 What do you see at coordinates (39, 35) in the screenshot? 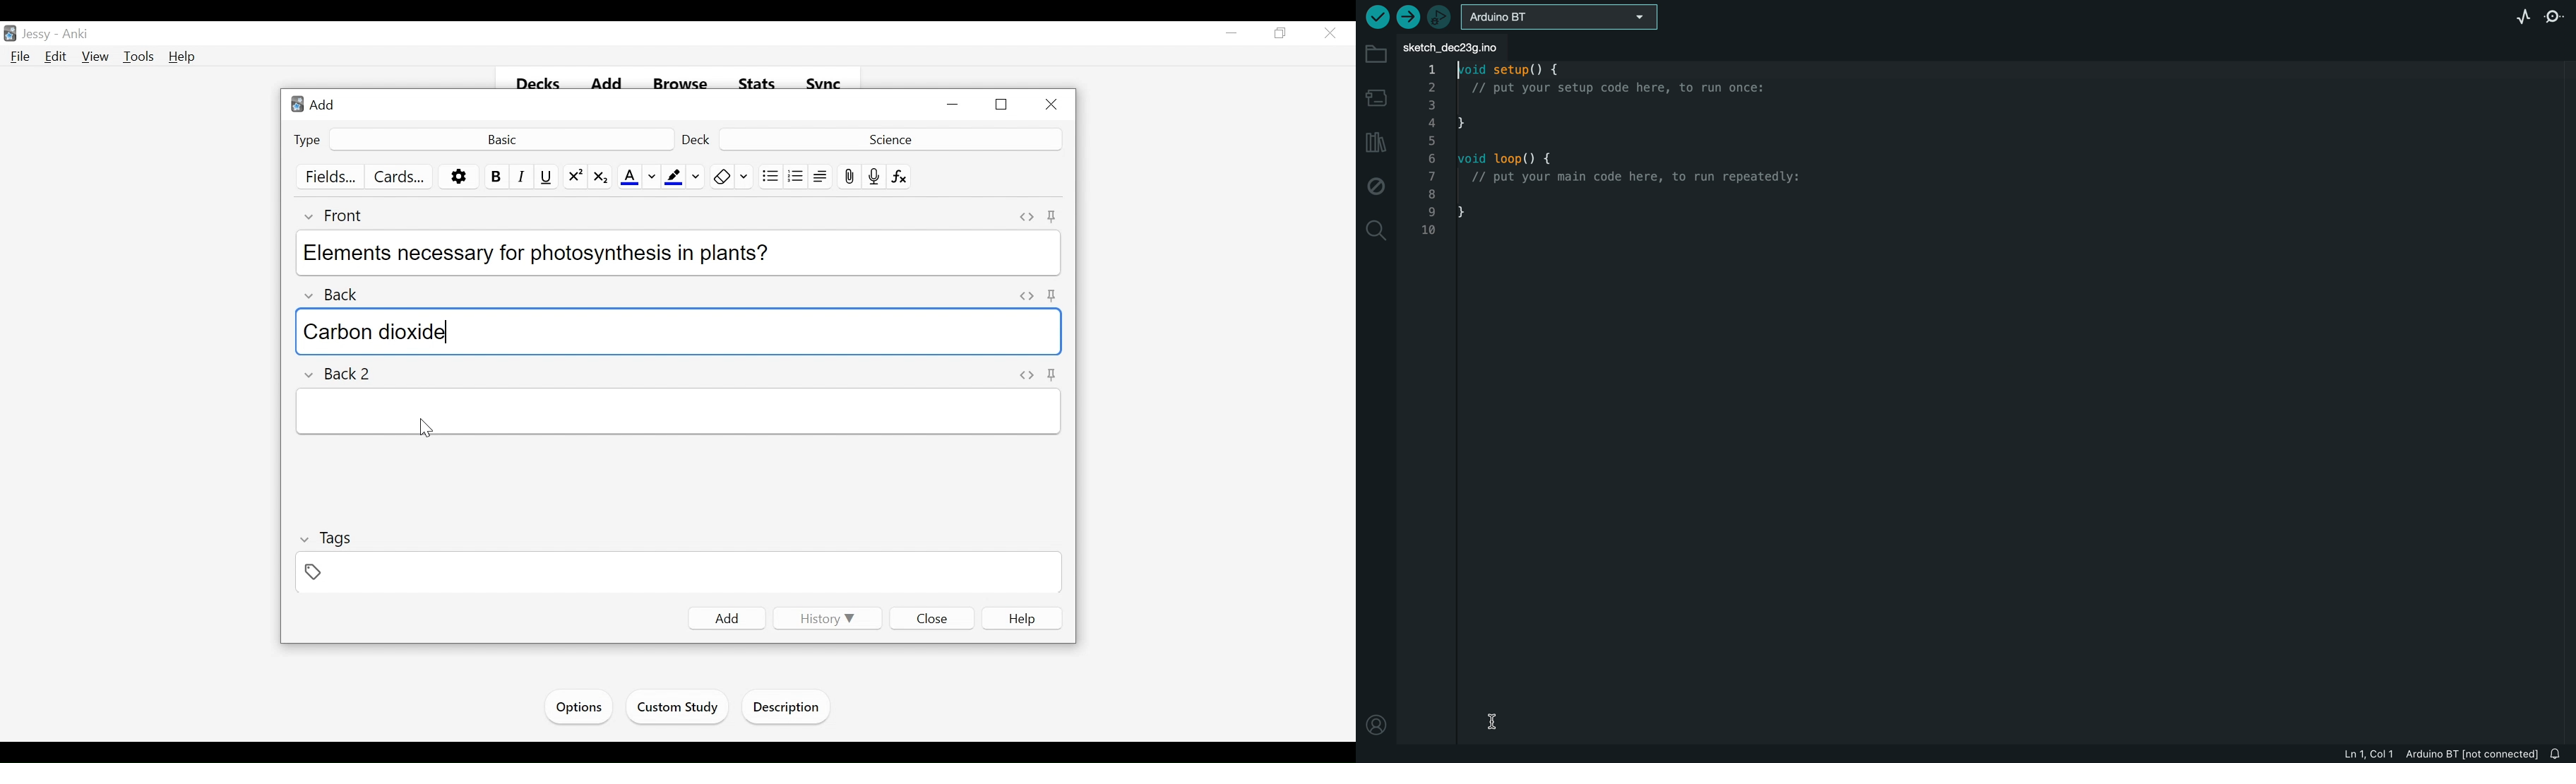
I see `User Name` at bounding box center [39, 35].